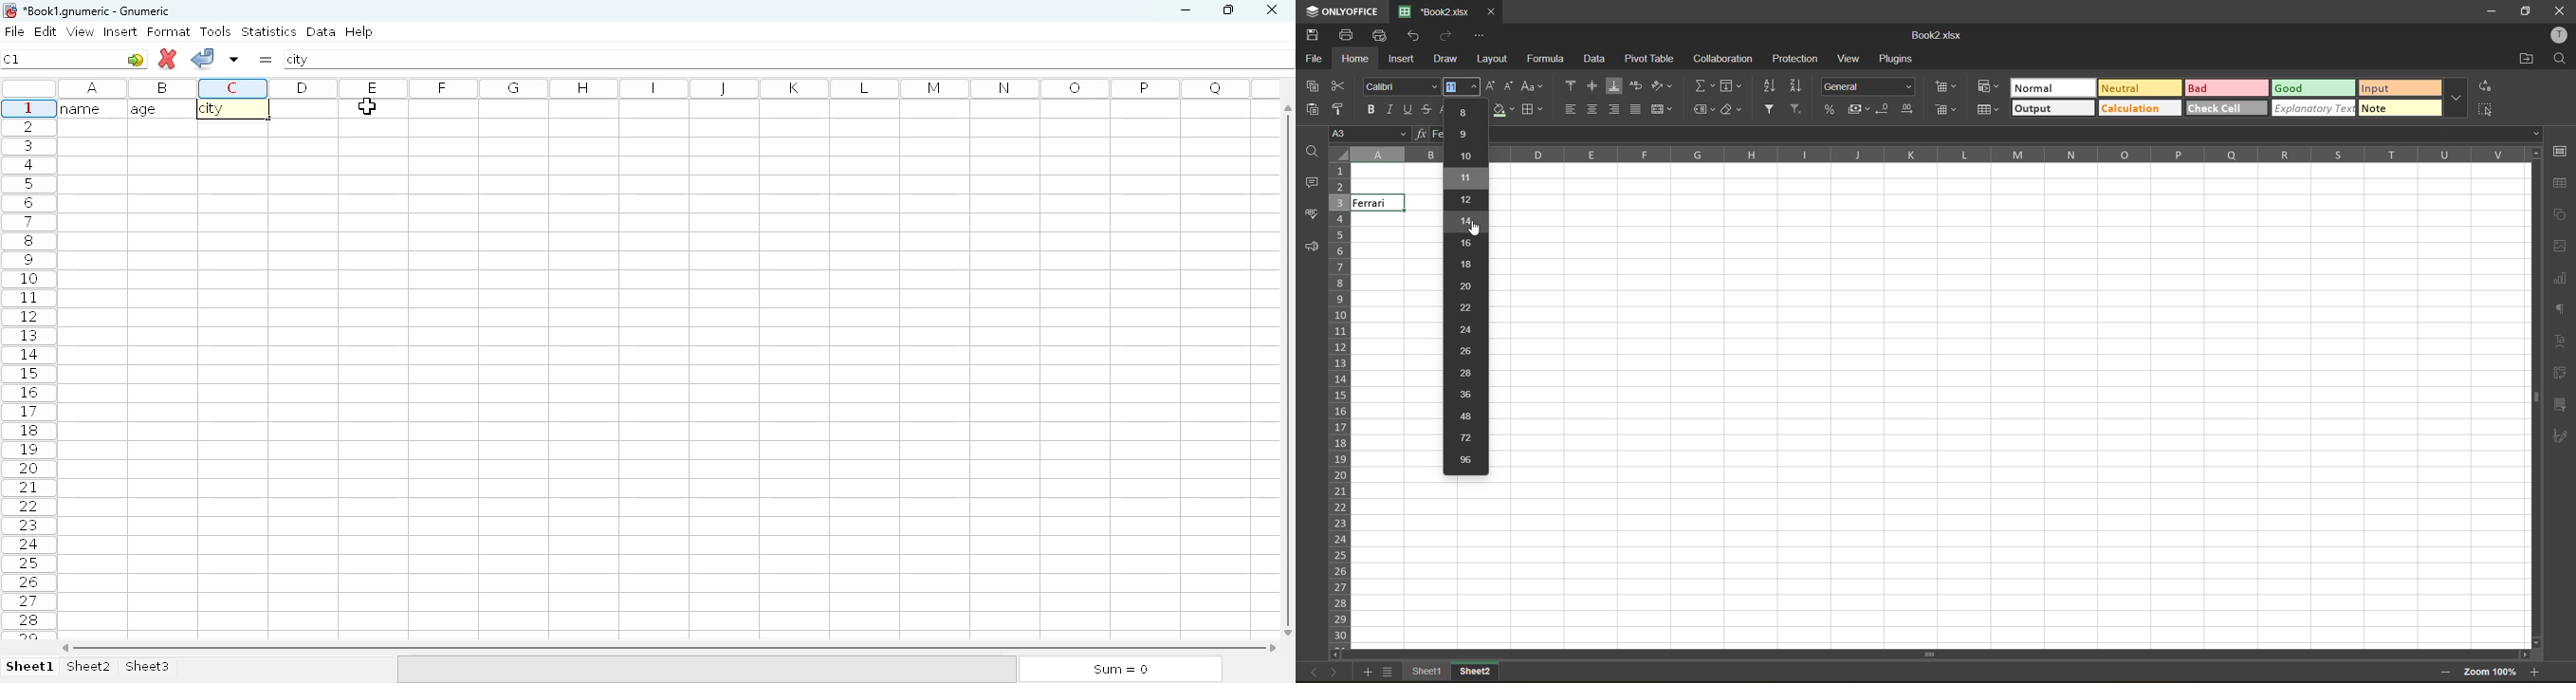  I want to click on calculation, so click(2141, 109).